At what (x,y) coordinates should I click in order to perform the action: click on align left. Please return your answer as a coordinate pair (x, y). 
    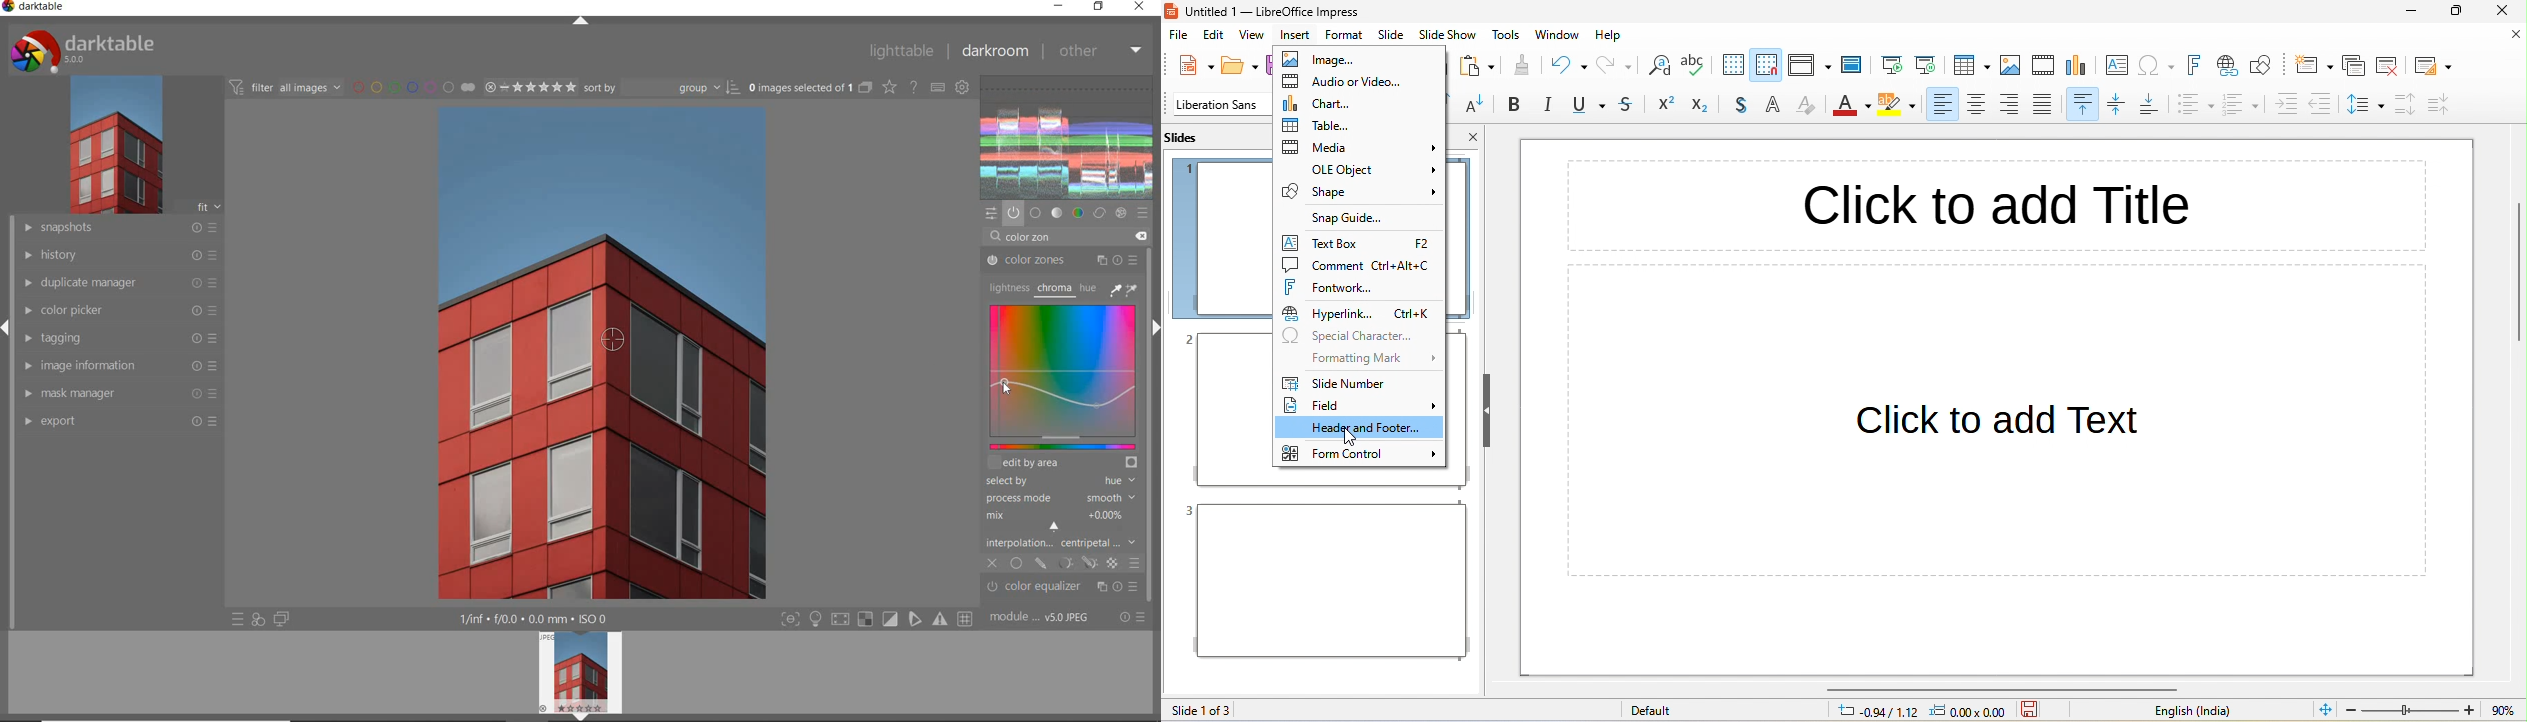
    Looking at the image, I should click on (1940, 105).